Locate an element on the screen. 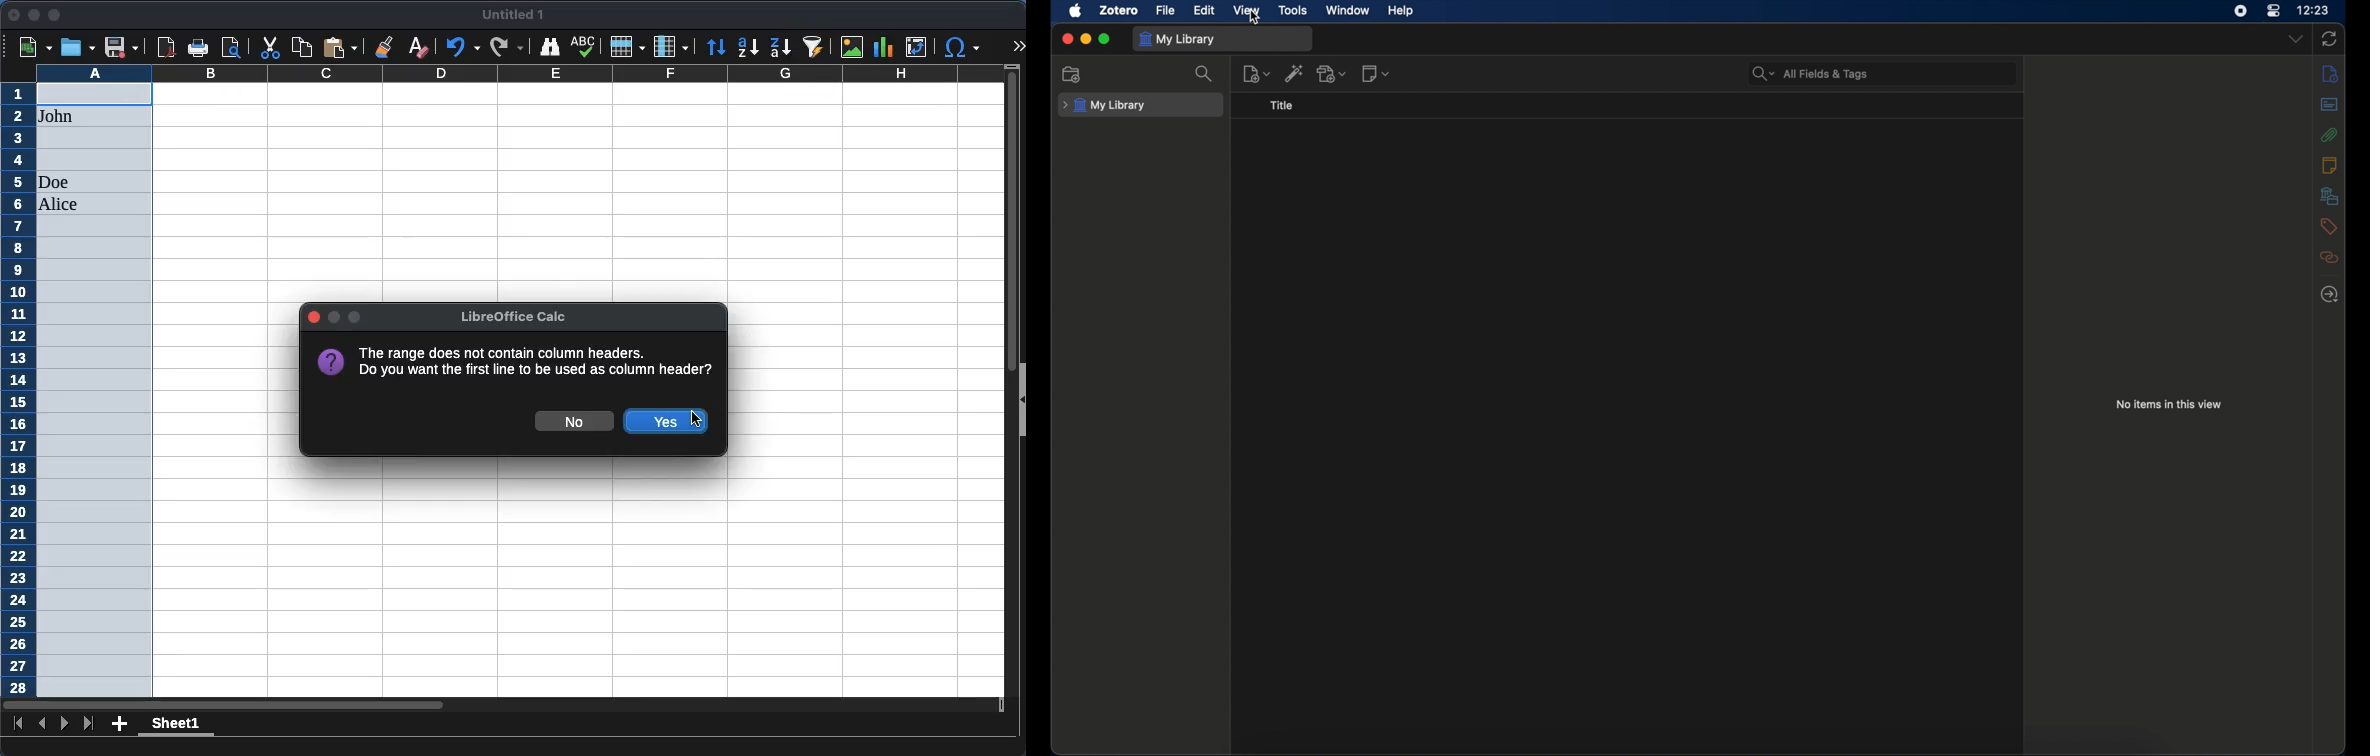  dropdown is located at coordinates (2296, 38).